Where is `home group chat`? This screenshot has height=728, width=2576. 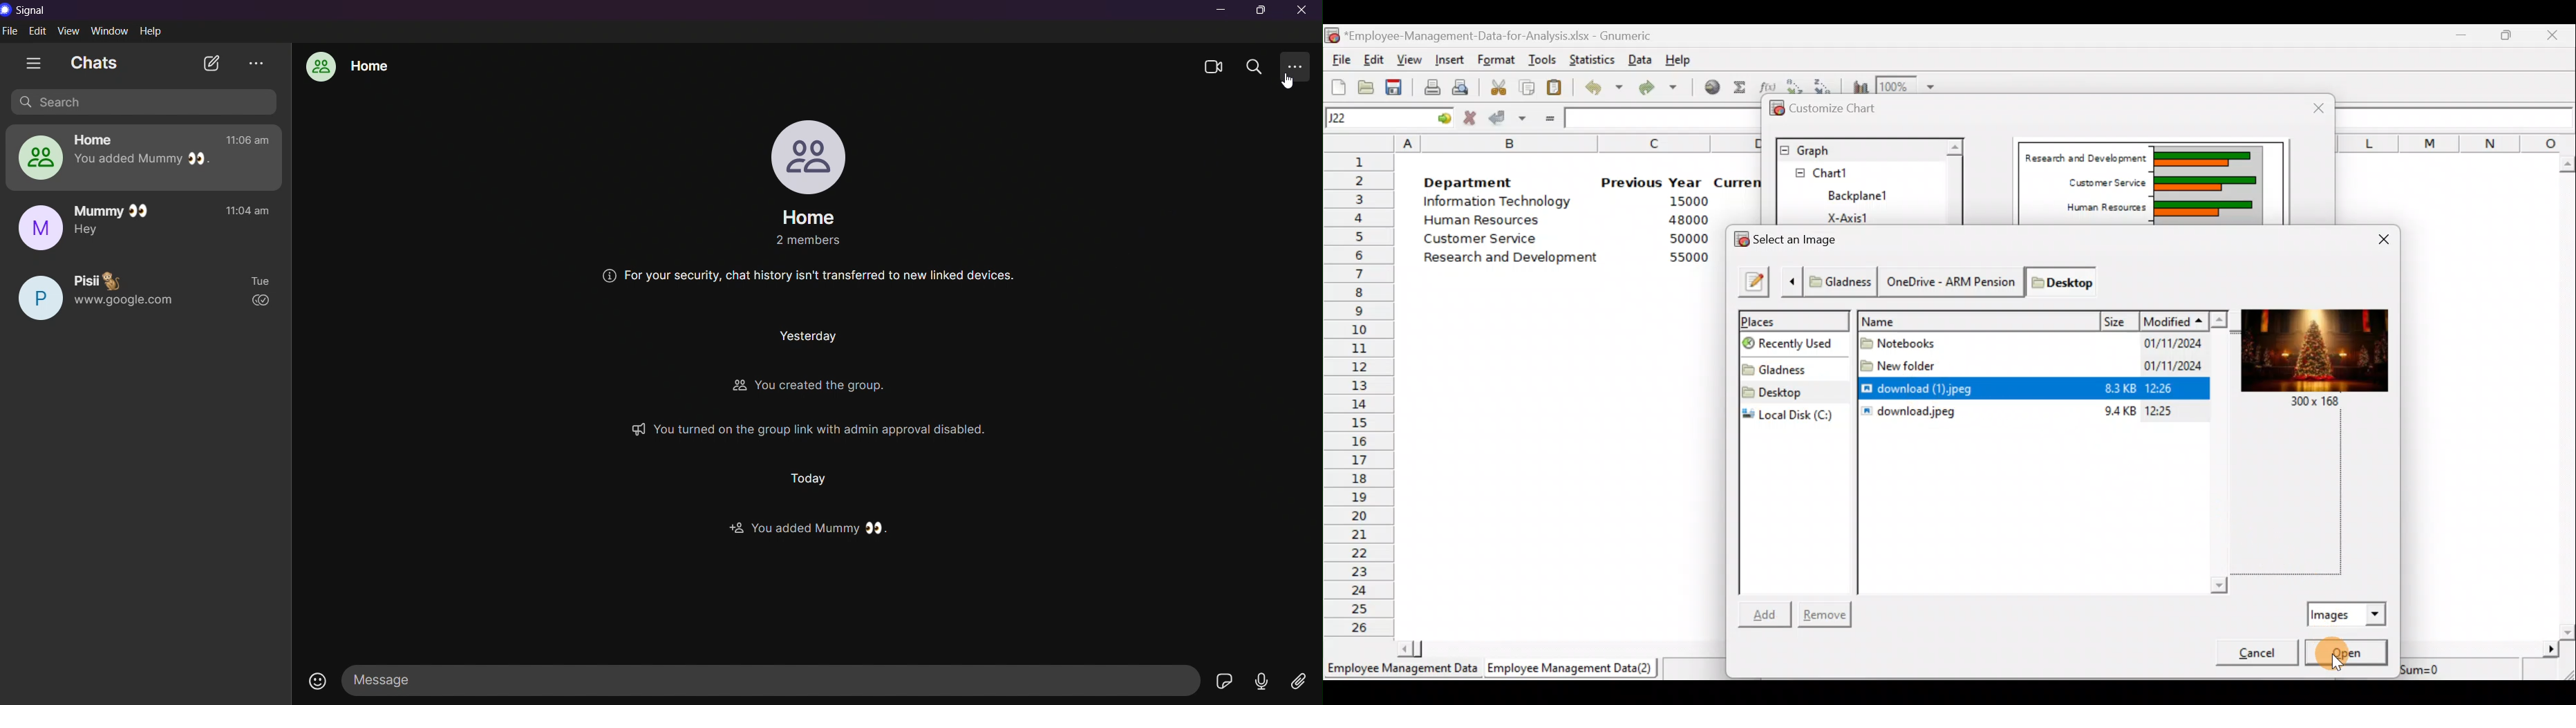 home group chat is located at coordinates (140, 157).